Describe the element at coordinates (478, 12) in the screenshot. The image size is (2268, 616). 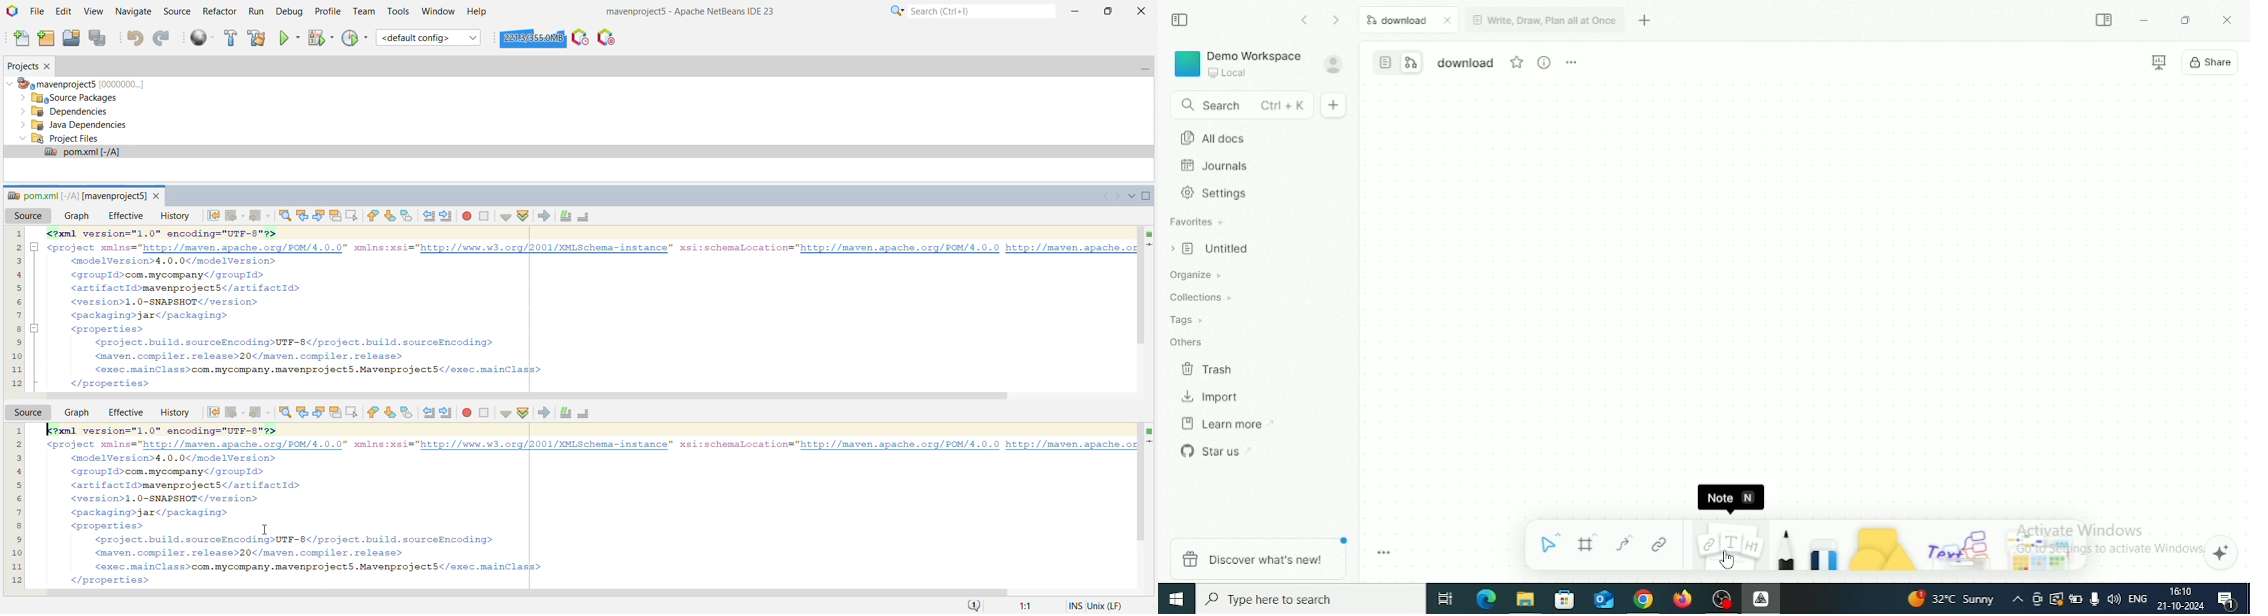
I see `Help` at that location.